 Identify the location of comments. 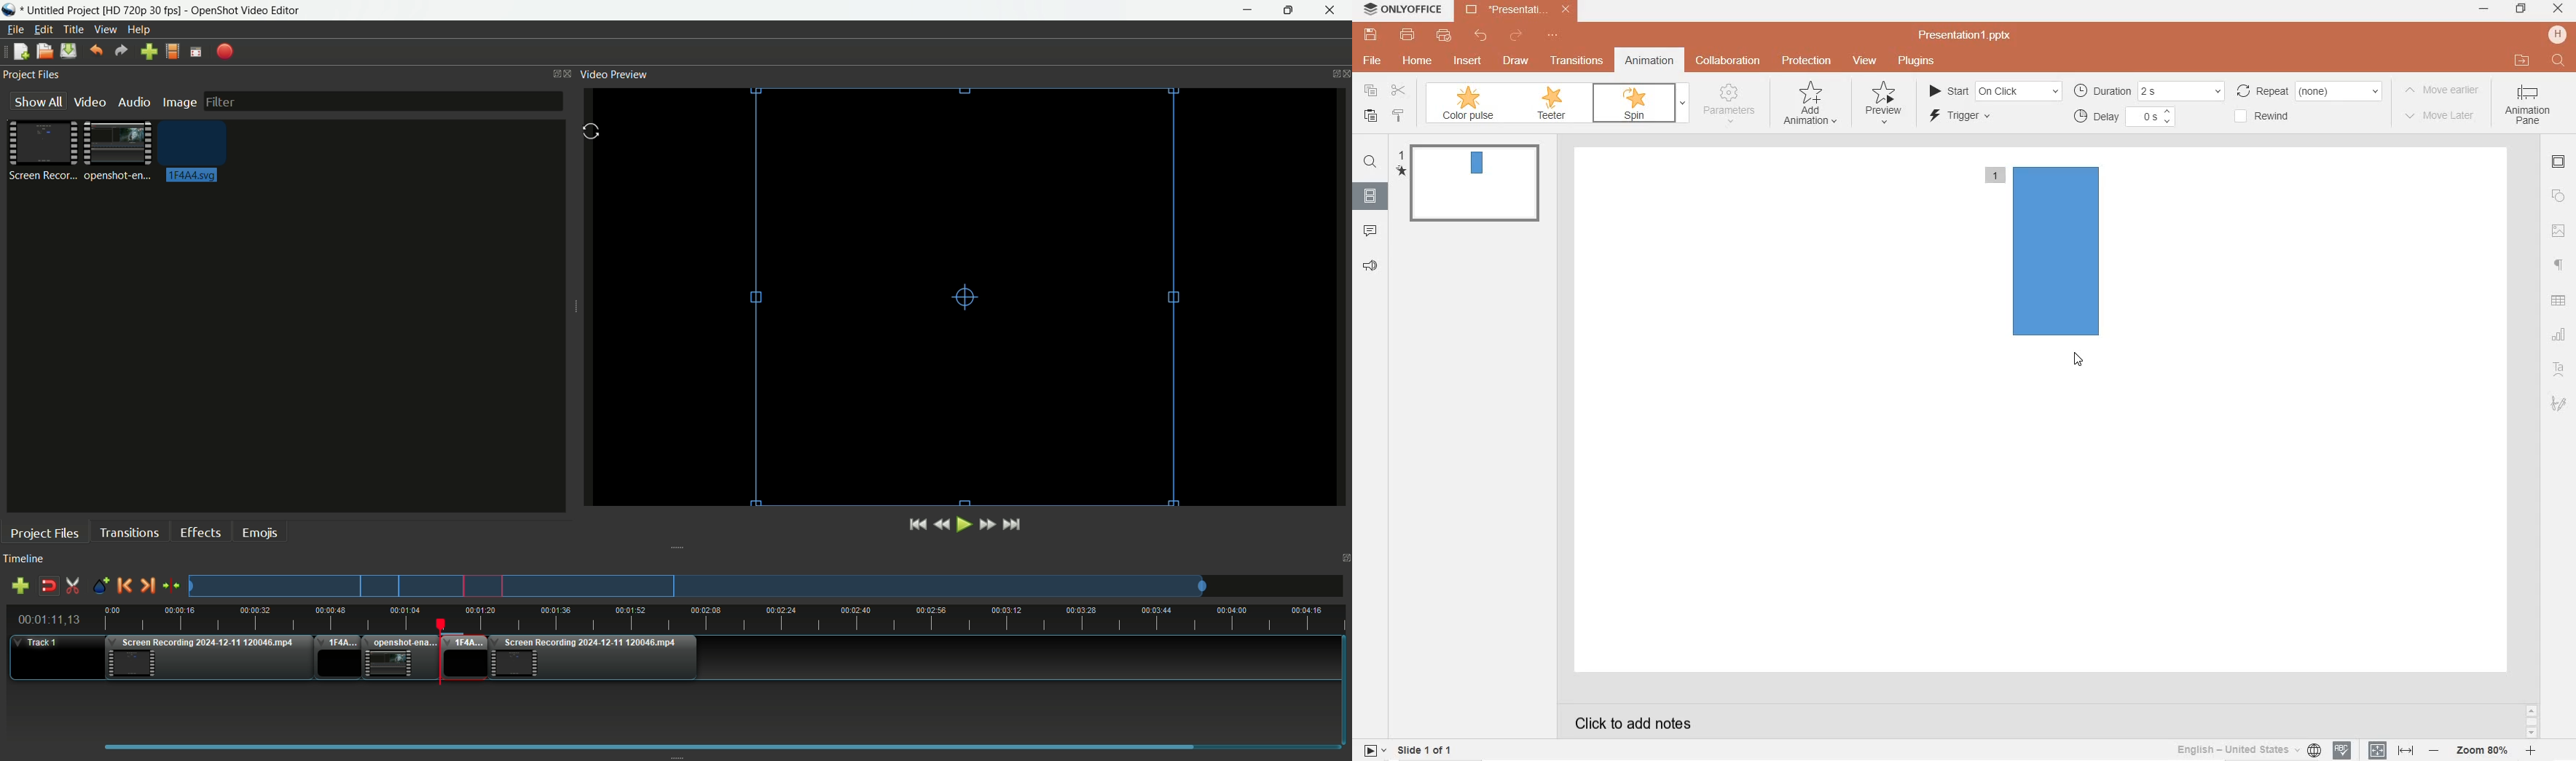
(1371, 230).